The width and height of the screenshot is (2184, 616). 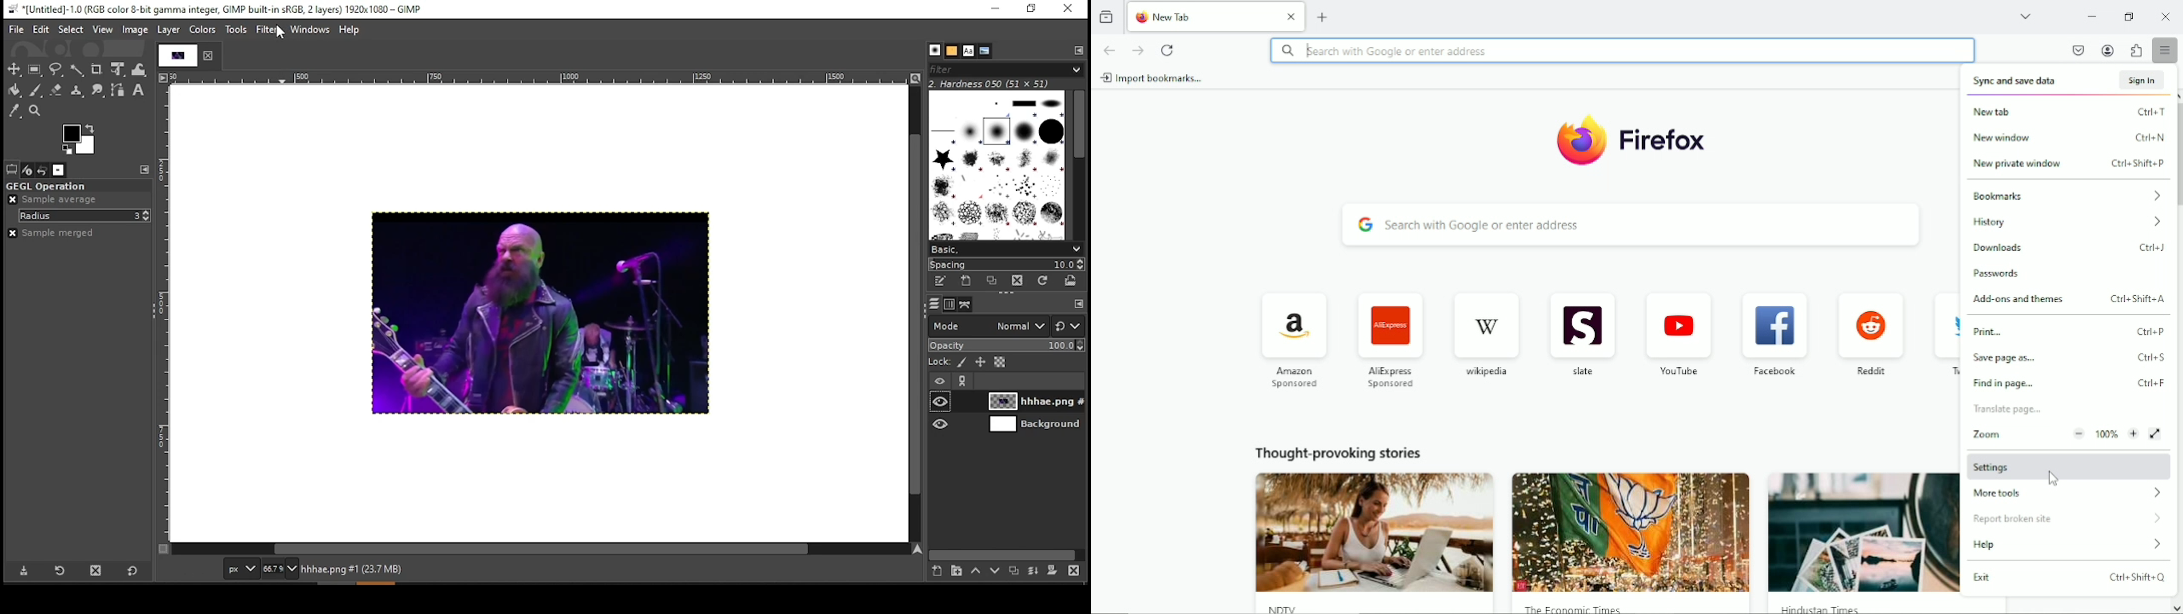 I want to click on new window, so click(x=2067, y=138).